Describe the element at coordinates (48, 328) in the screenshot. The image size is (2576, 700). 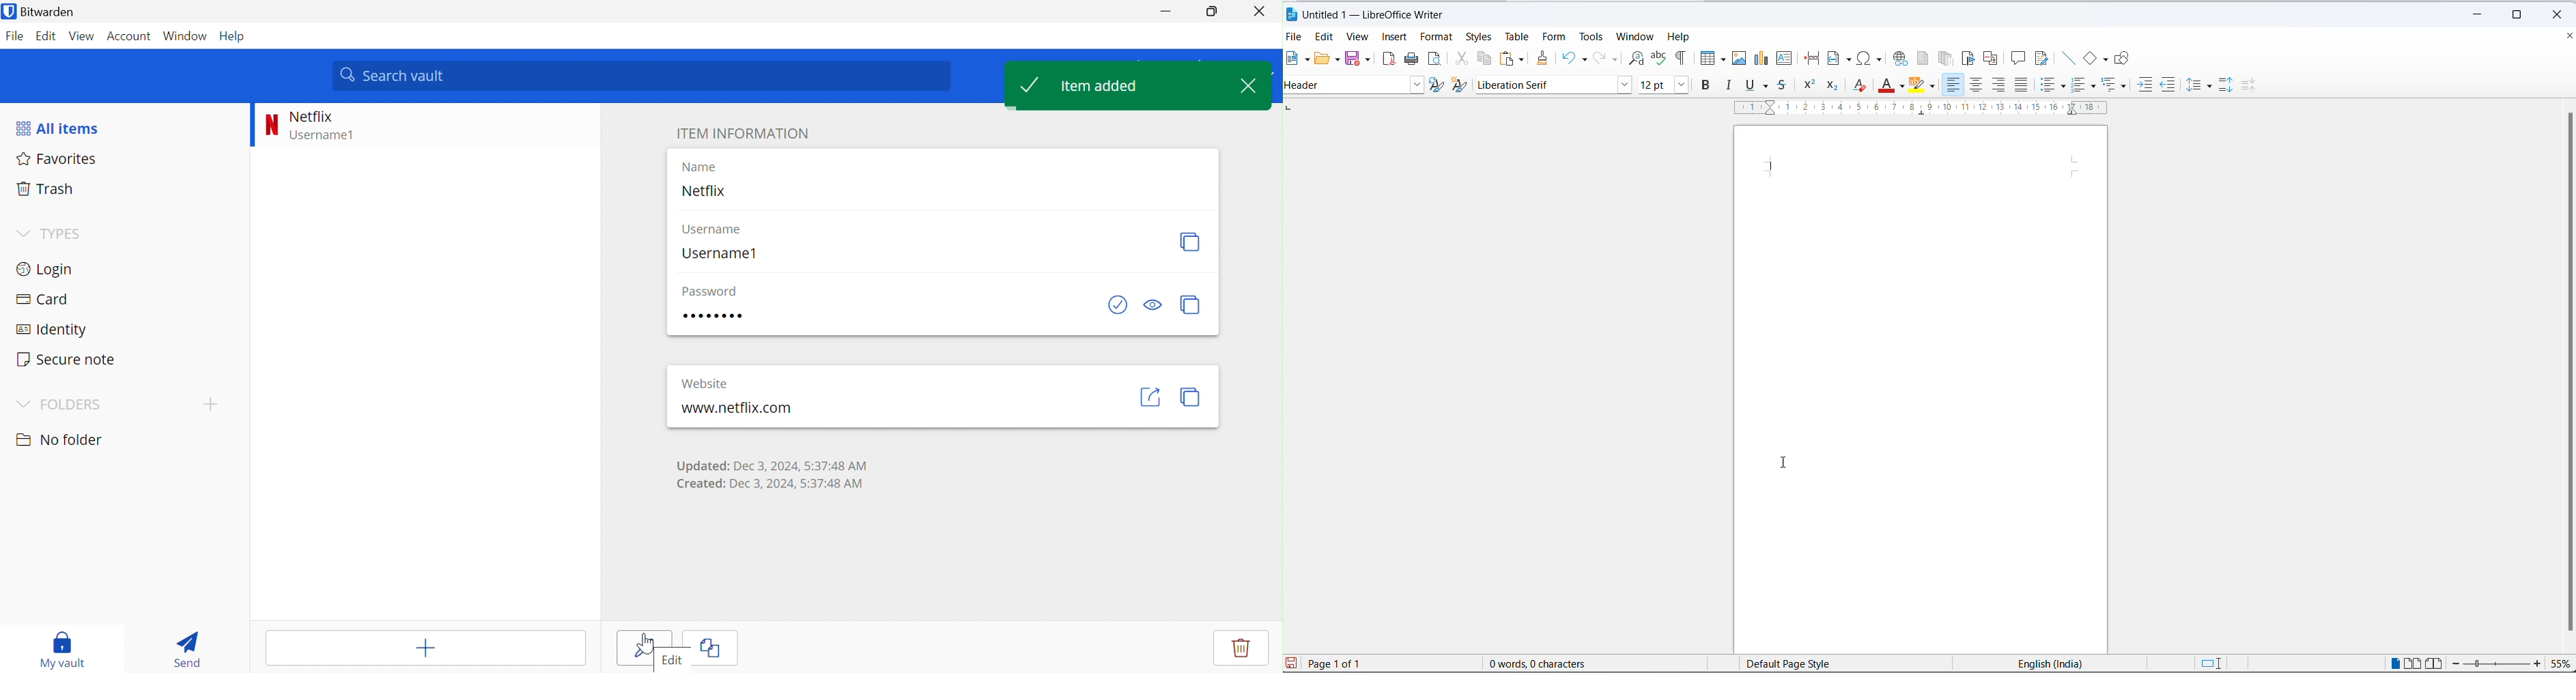
I see `Identity` at that location.